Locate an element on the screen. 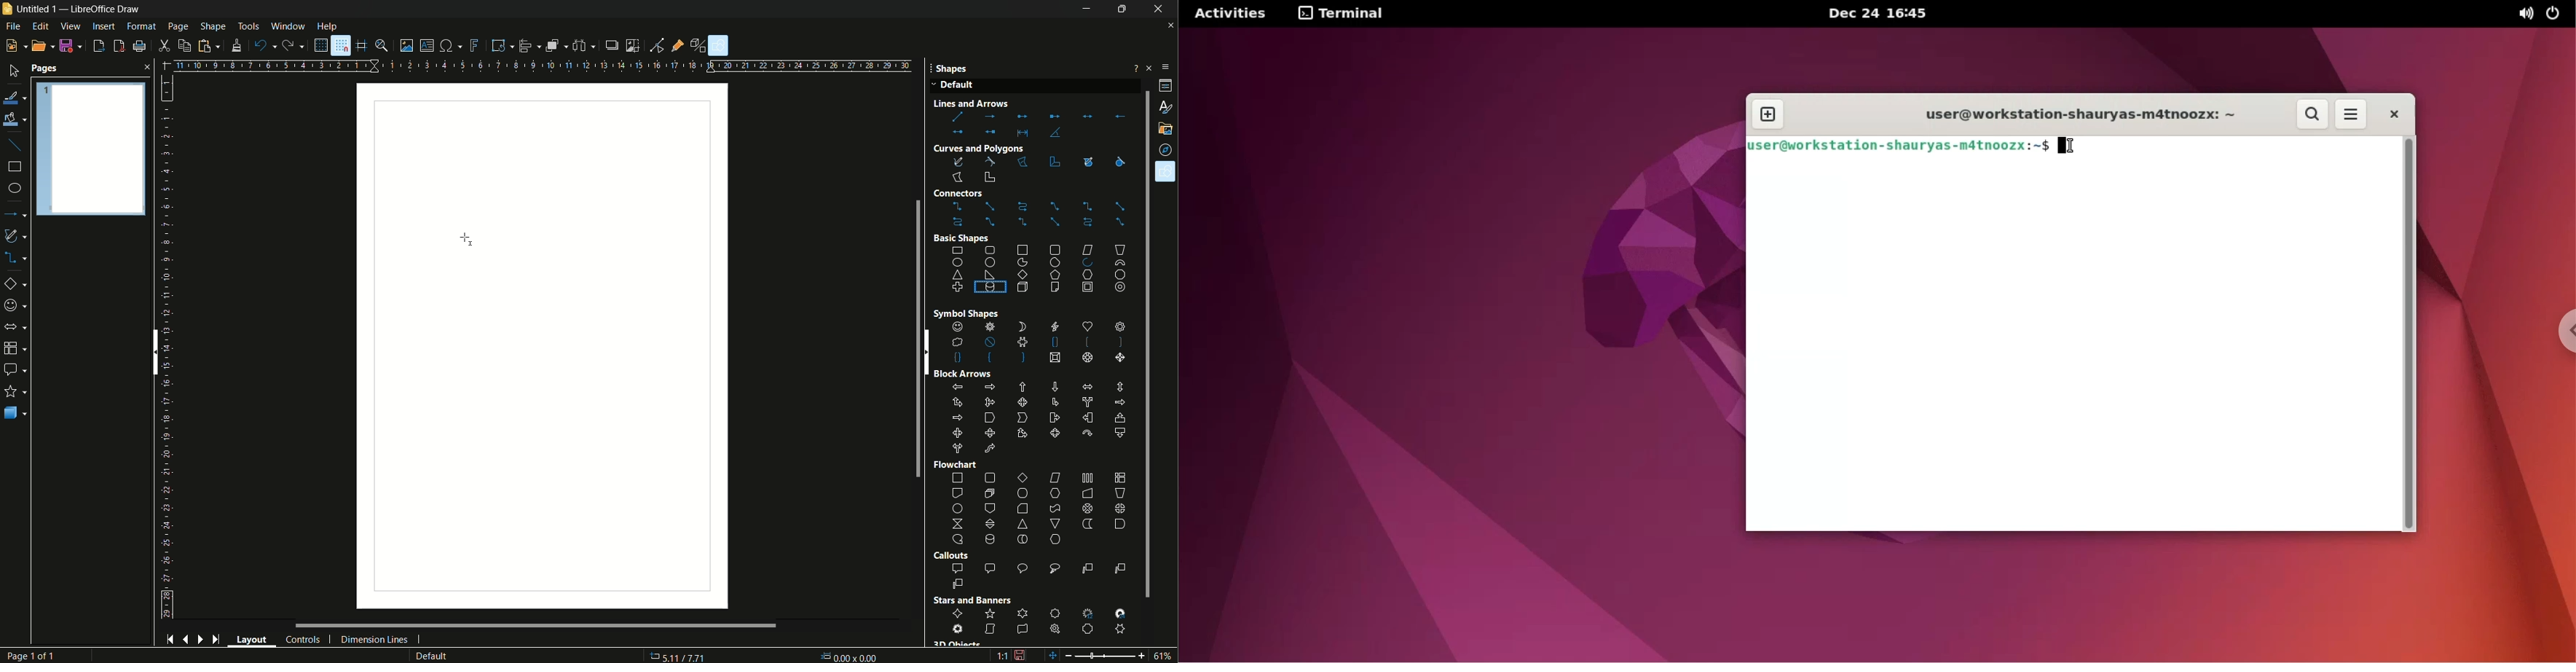 The width and height of the screenshot is (2576, 672). Stars is located at coordinates (977, 601).